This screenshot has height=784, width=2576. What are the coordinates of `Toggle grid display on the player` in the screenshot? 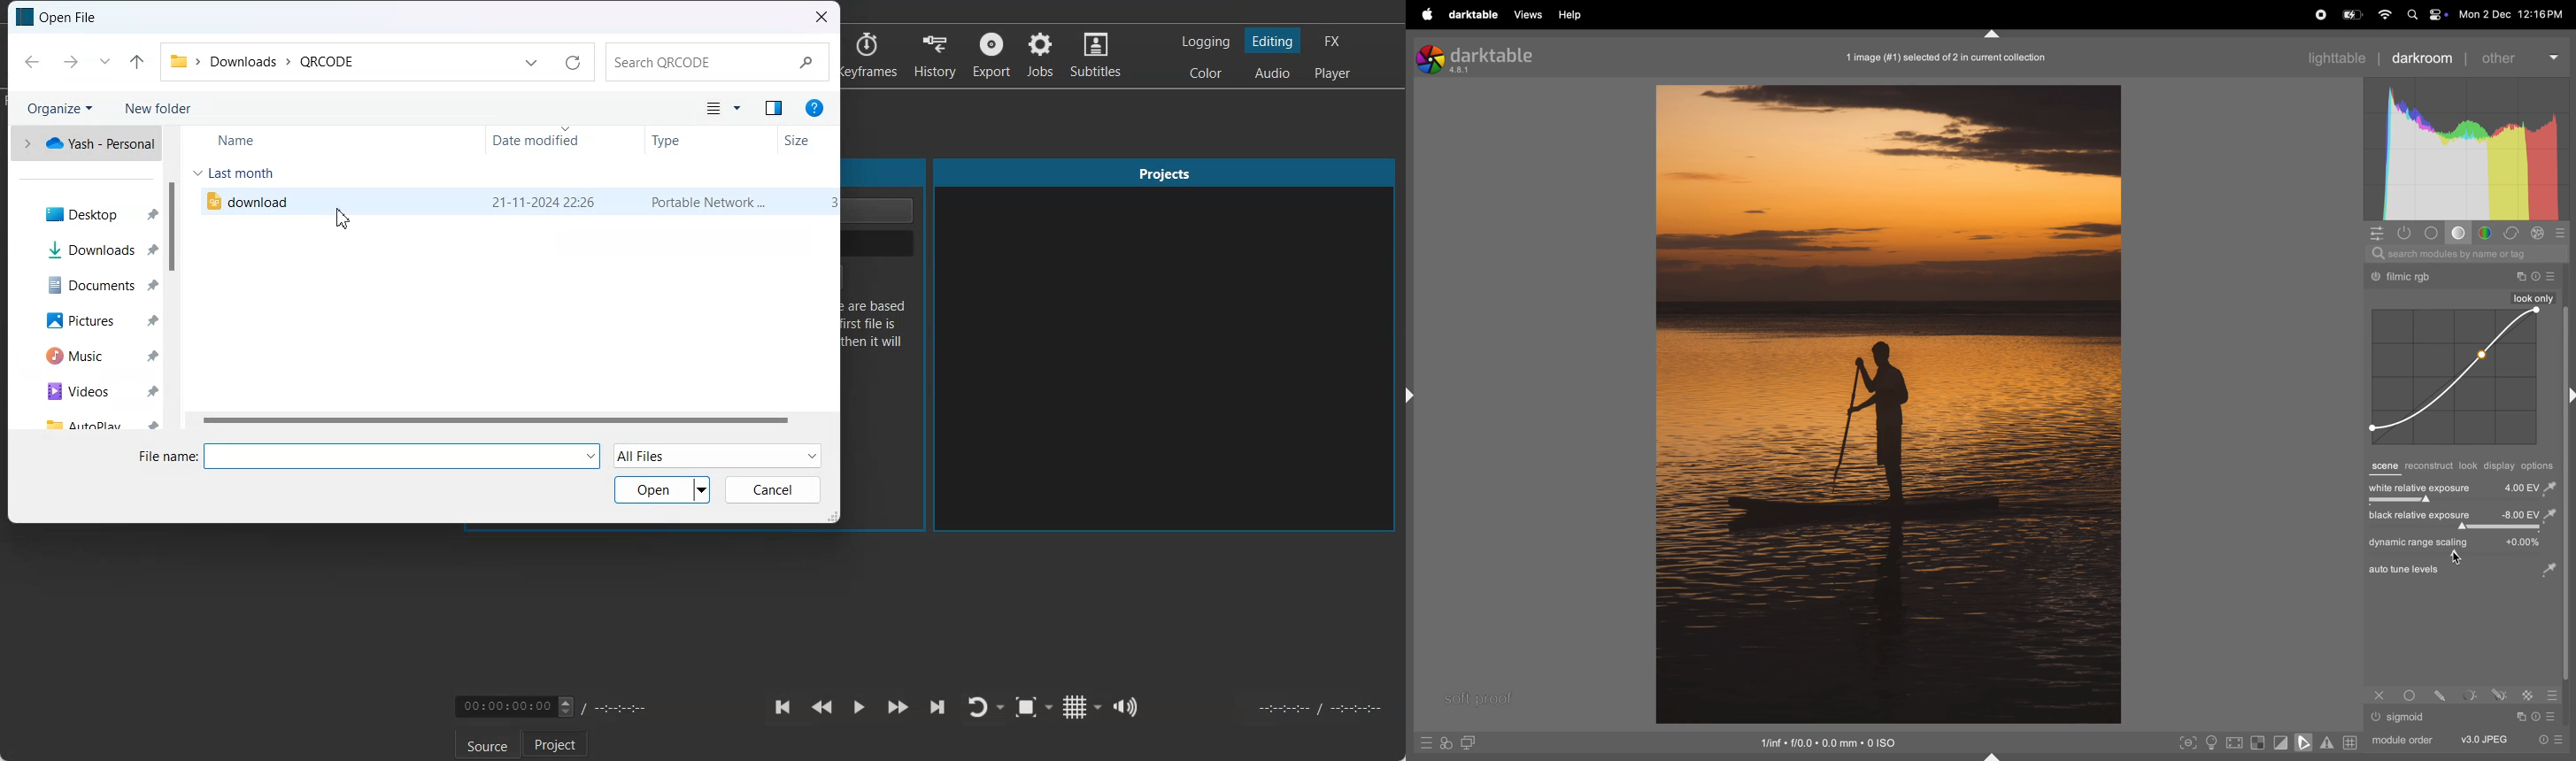 It's located at (1076, 707).